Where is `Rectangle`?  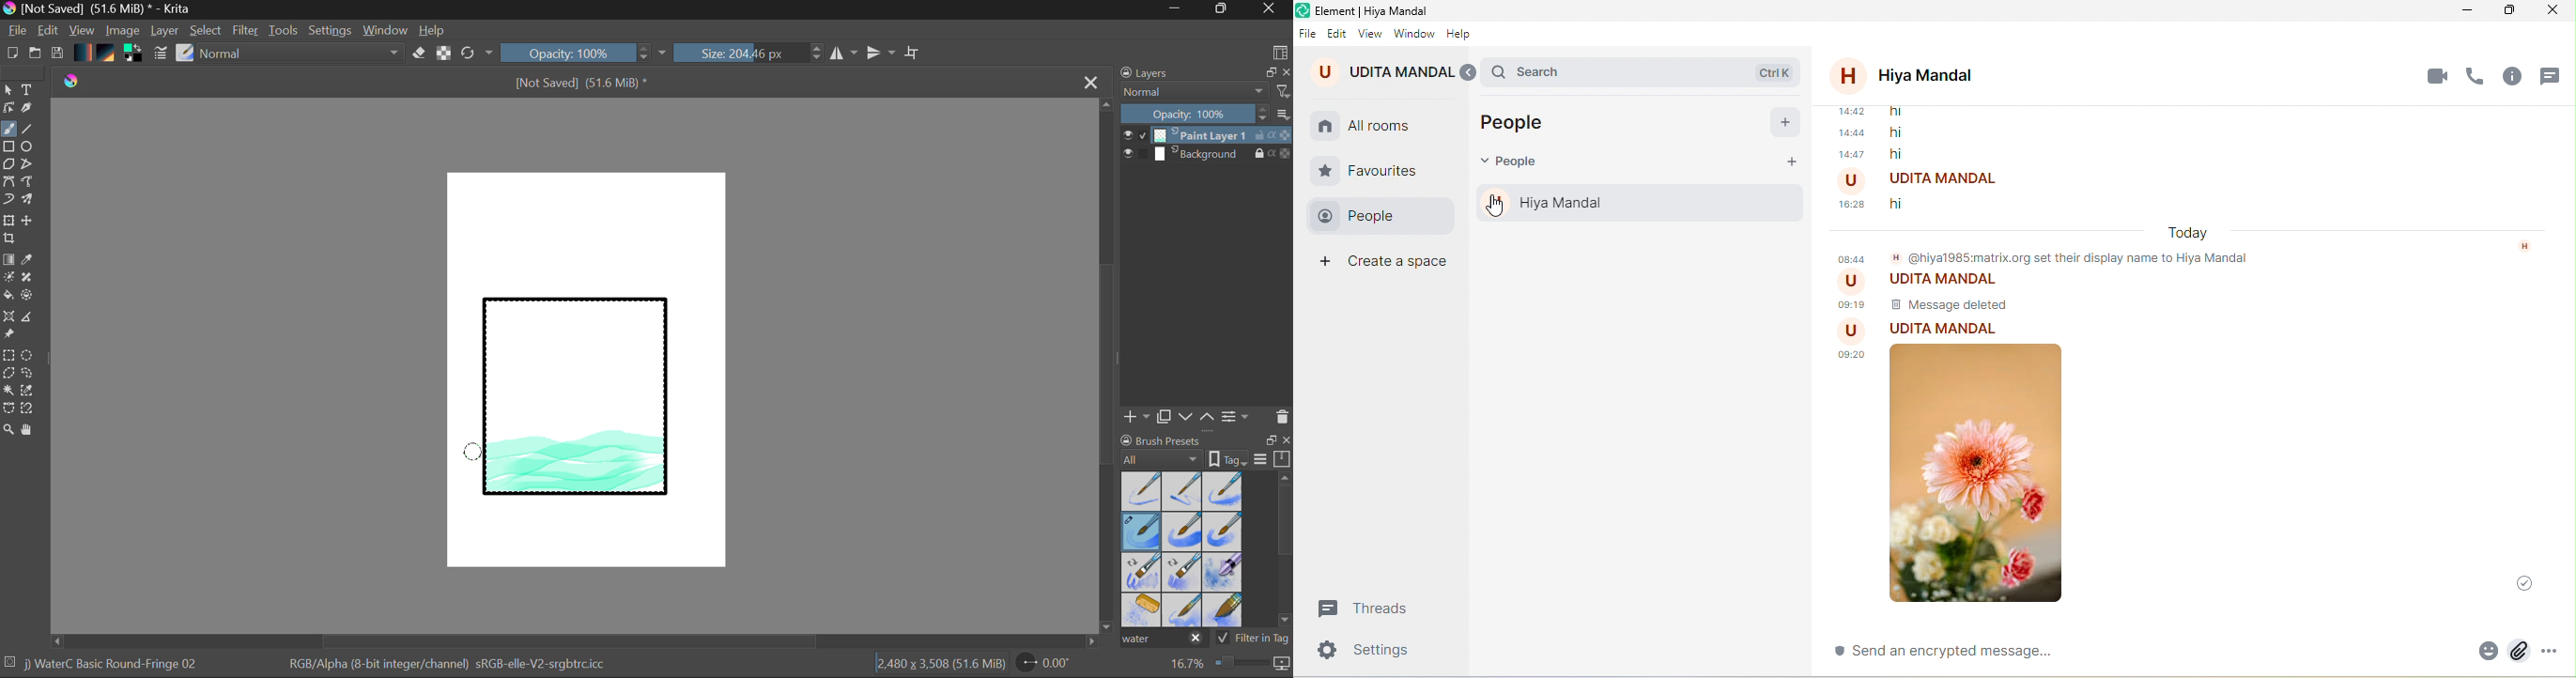
Rectangle is located at coordinates (9, 148).